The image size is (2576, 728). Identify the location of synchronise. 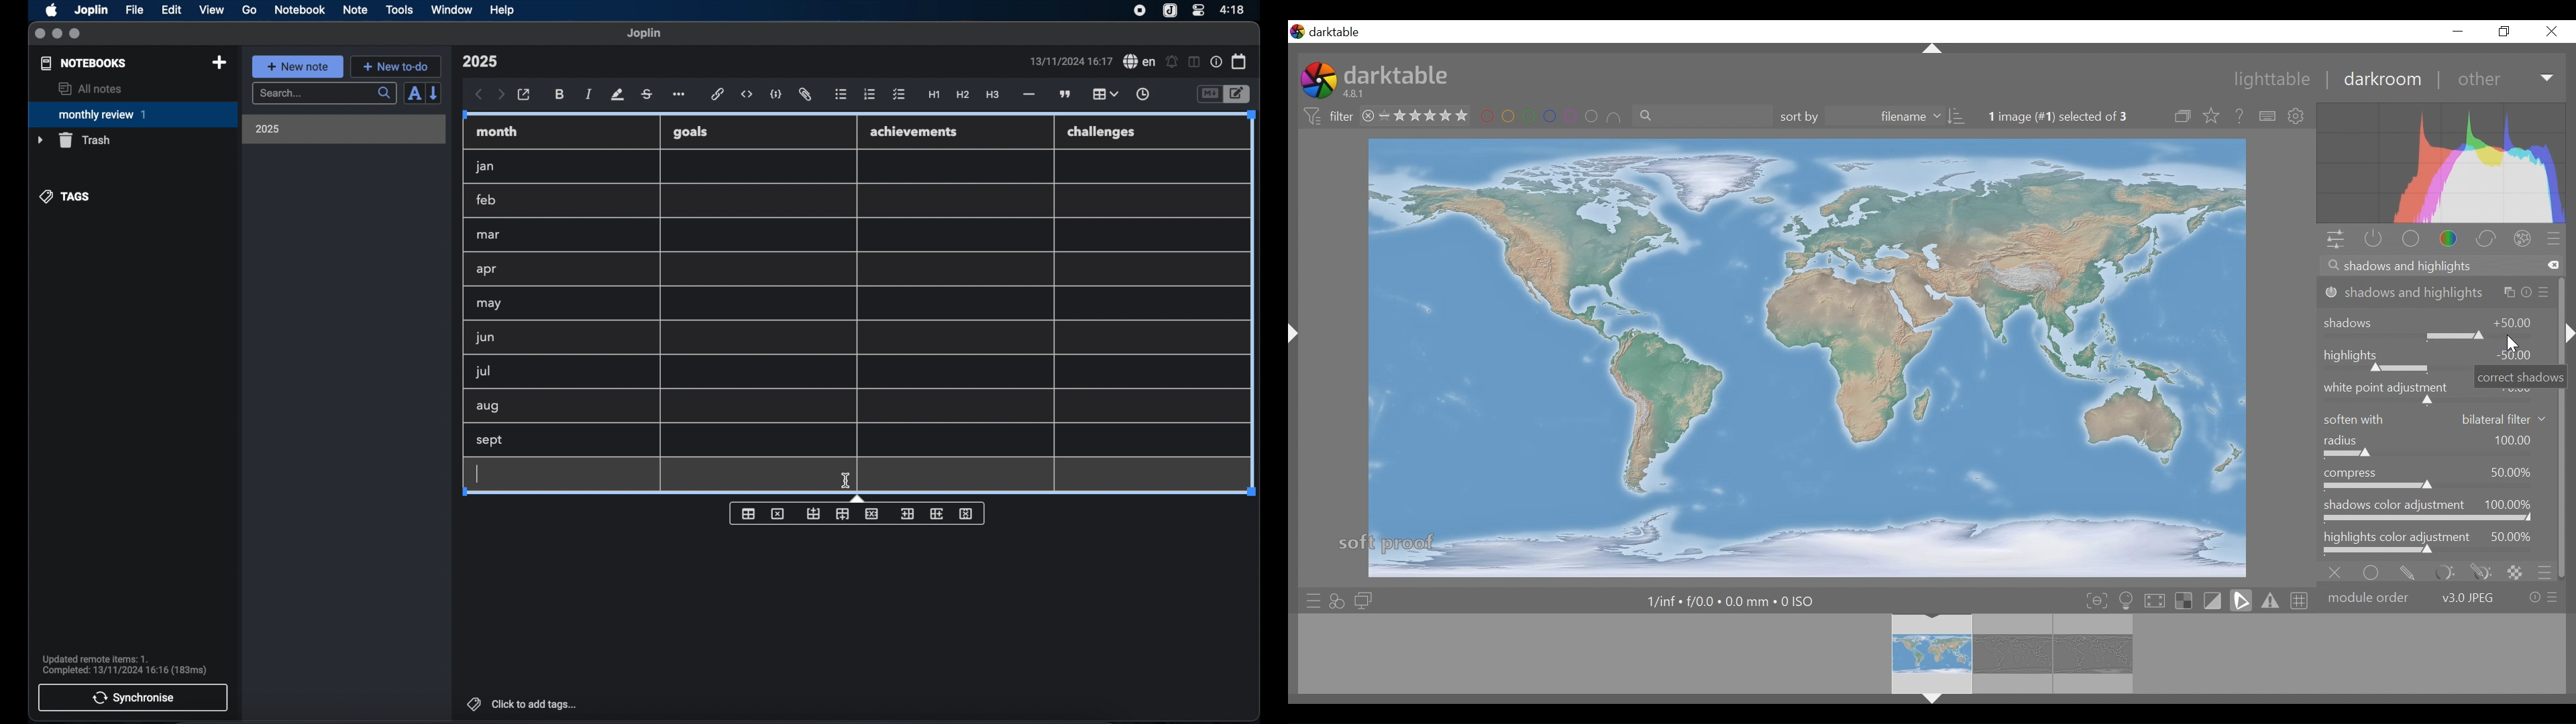
(133, 697).